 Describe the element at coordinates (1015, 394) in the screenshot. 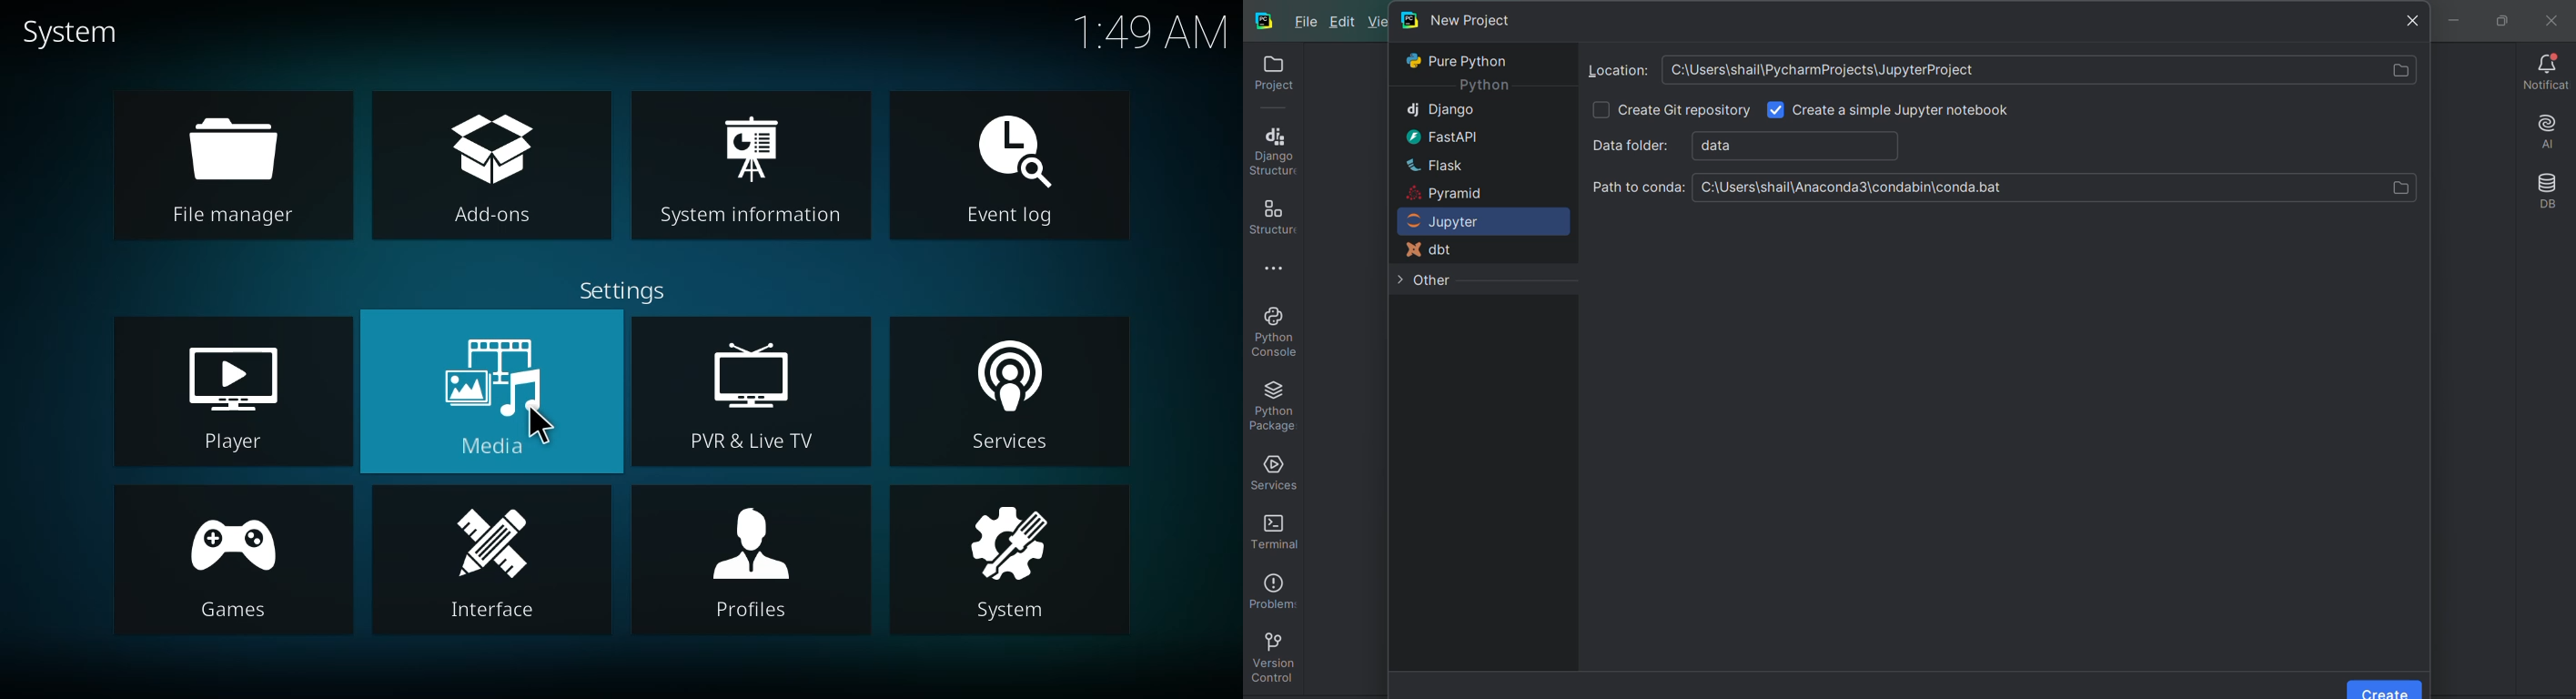

I see `services` at that location.